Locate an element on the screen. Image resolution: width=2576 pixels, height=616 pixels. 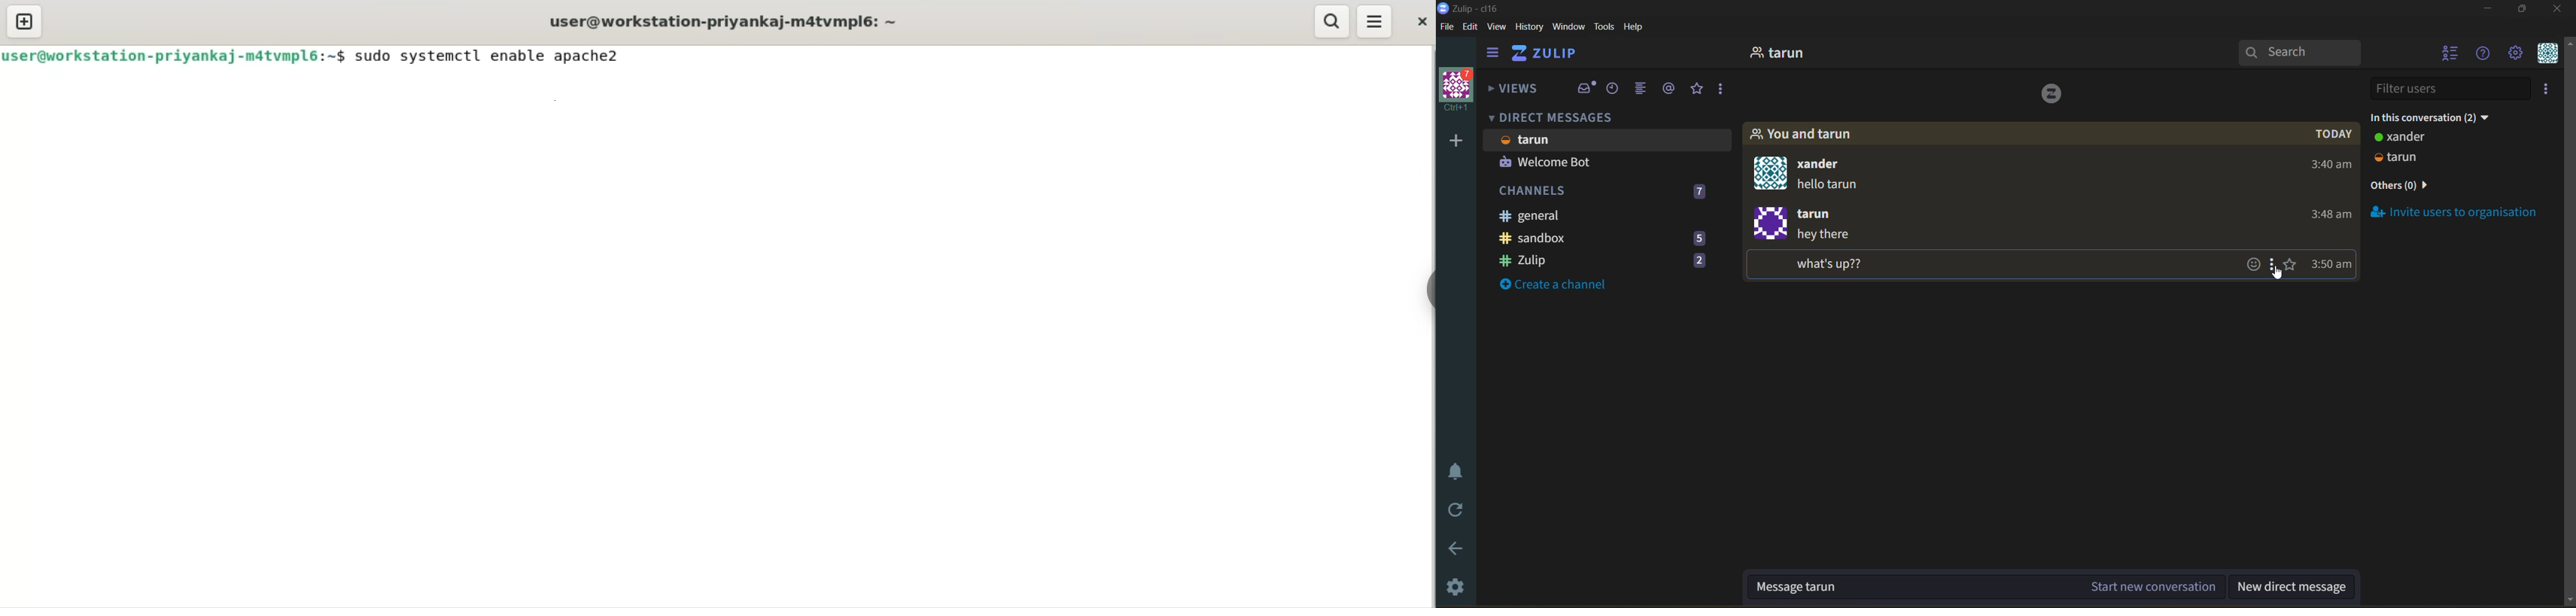
reactions and drafts is located at coordinates (1724, 90).